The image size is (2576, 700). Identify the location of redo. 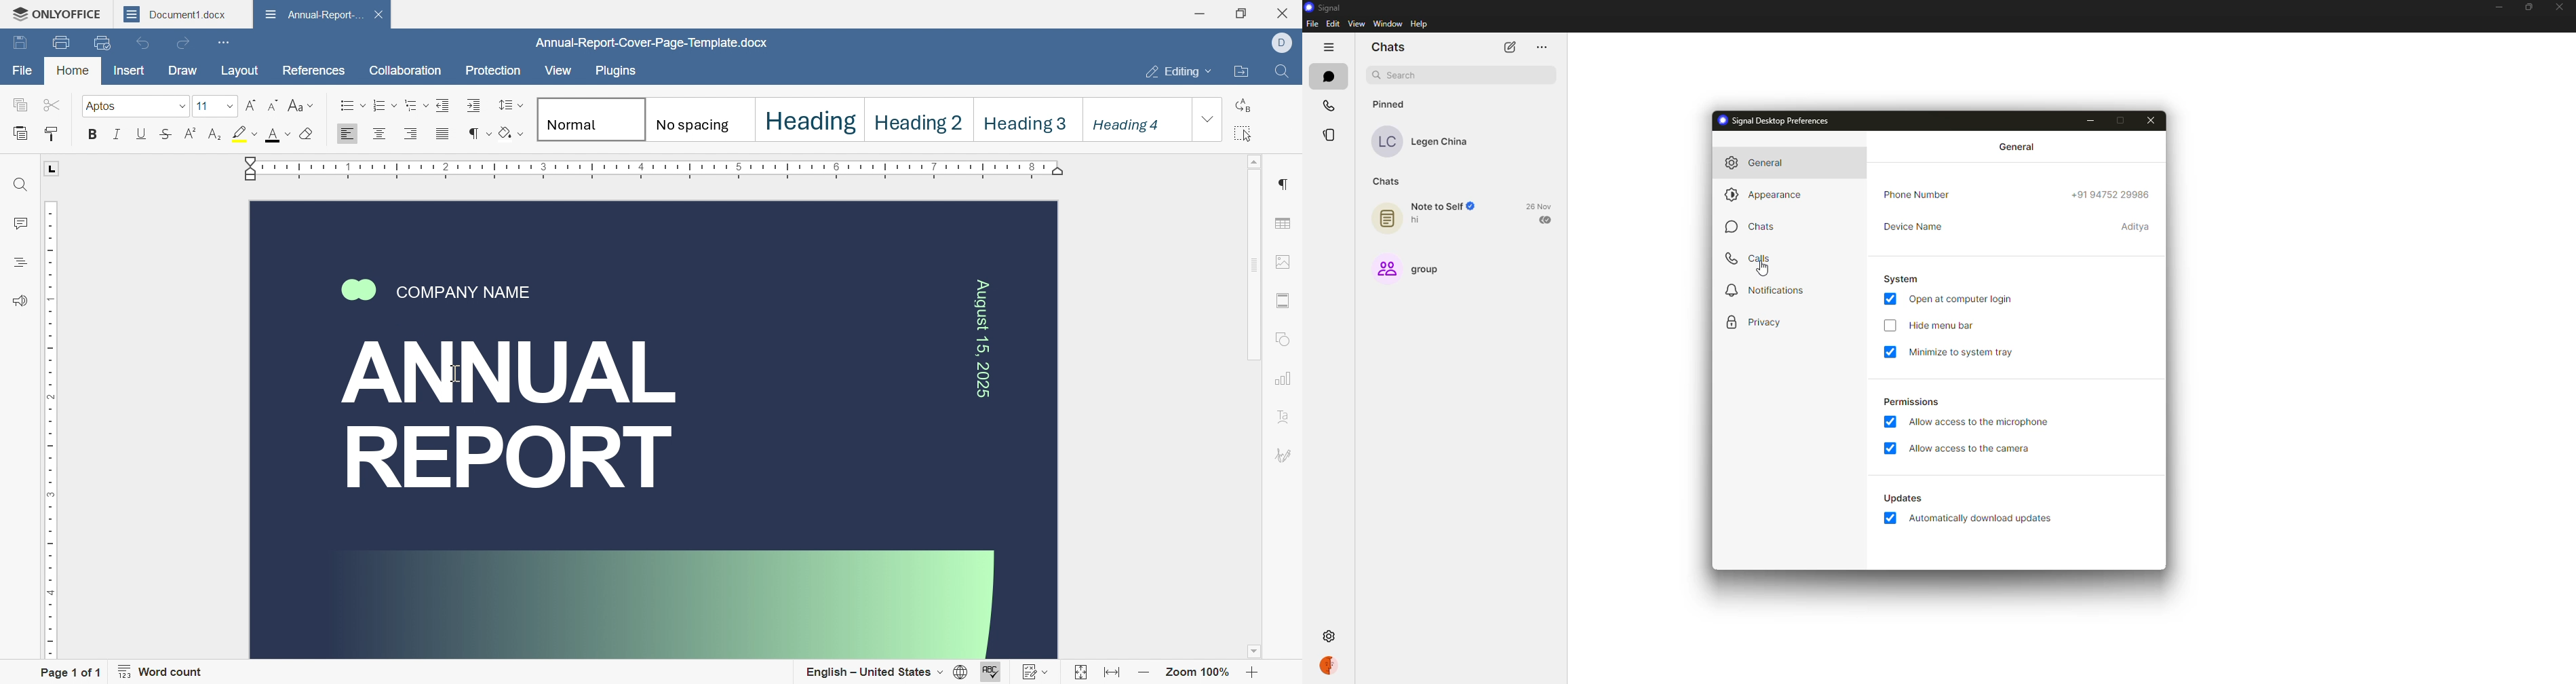
(183, 42).